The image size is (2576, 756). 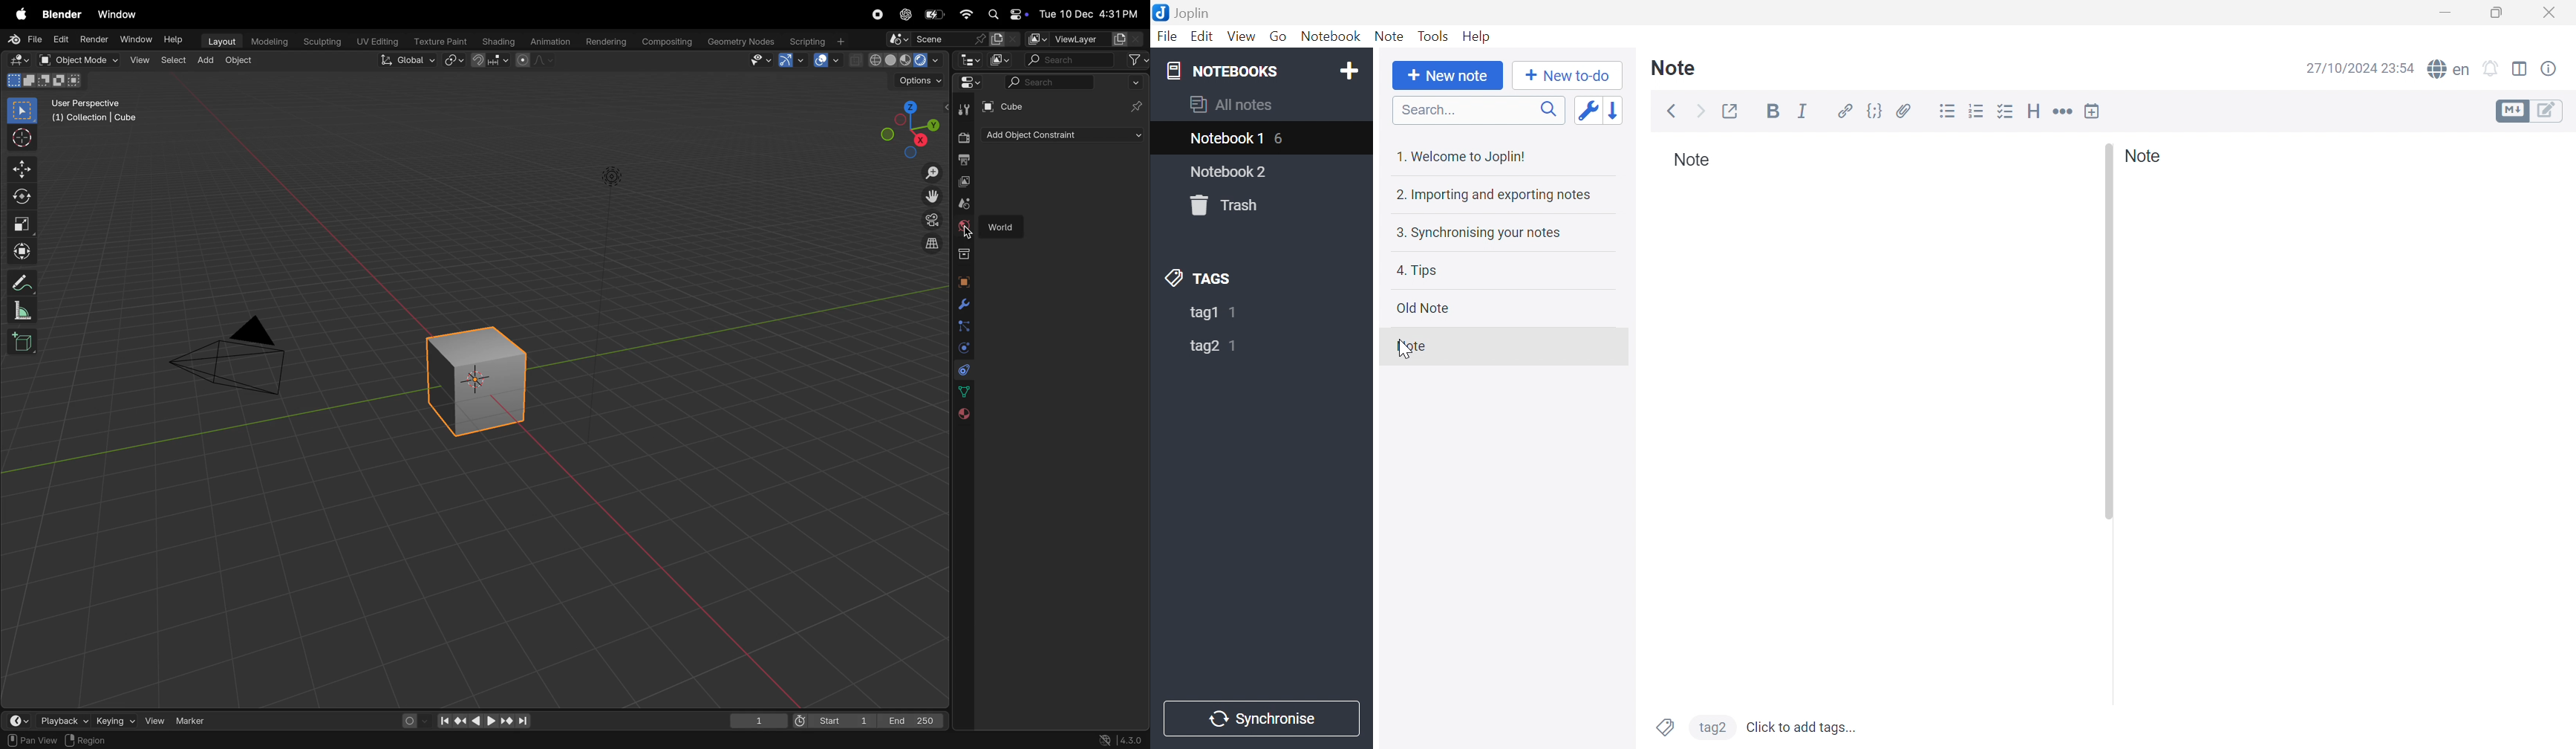 What do you see at coordinates (2064, 113) in the screenshot?
I see `Horizontal rule` at bounding box center [2064, 113].